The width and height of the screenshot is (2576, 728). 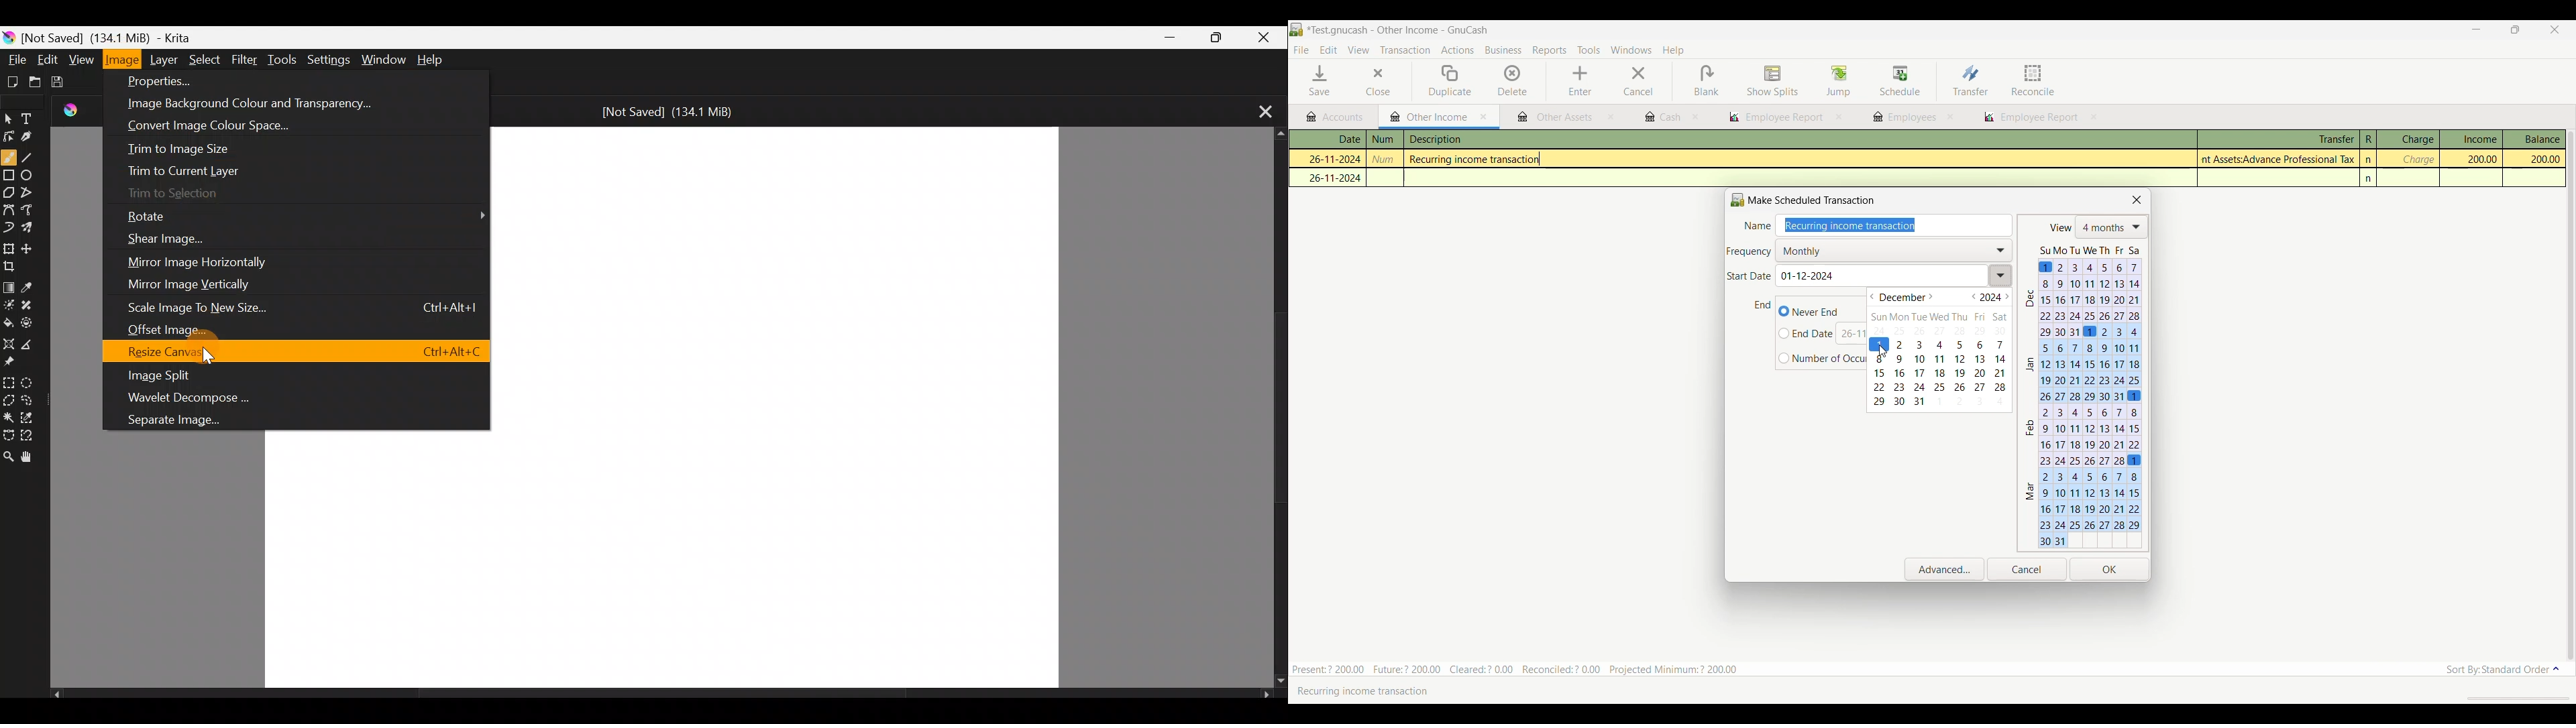 I want to click on Cancel, so click(x=1638, y=81).